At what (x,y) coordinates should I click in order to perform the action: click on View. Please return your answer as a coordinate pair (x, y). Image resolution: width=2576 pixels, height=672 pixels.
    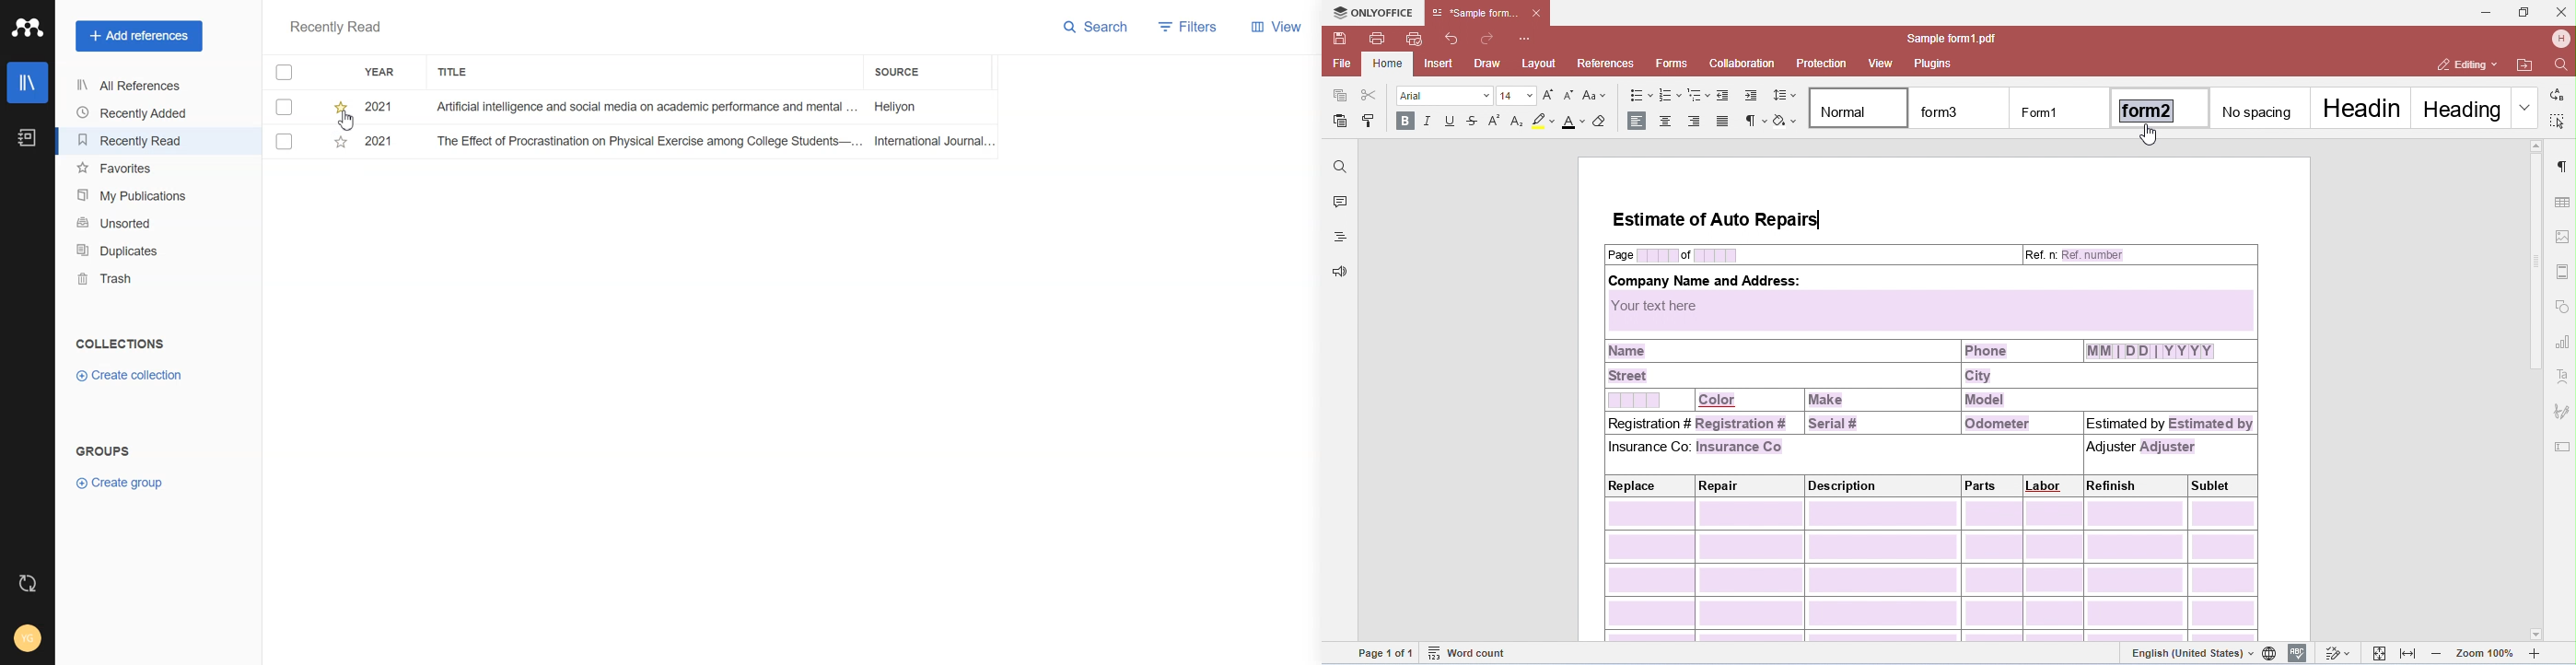
    Looking at the image, I should click on (1278, 27).